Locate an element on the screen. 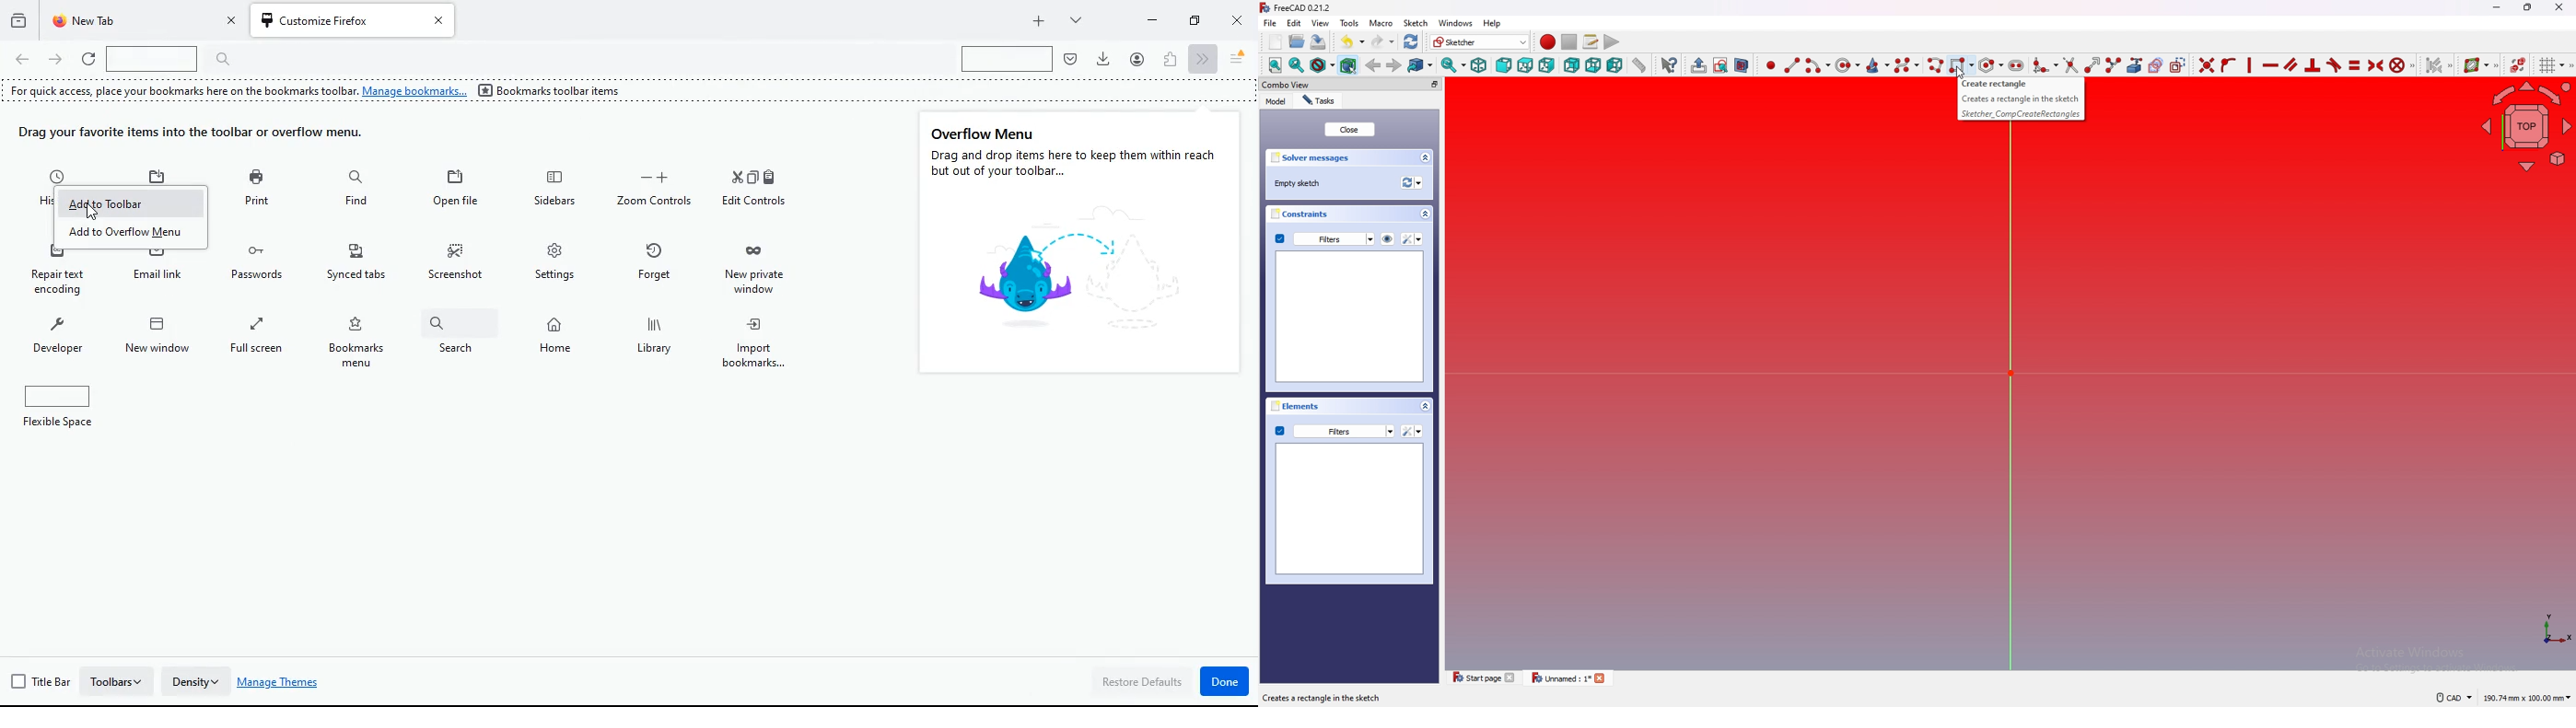 This screenshot has height=728, width=2576. file is located at coordinates (1270, 23).